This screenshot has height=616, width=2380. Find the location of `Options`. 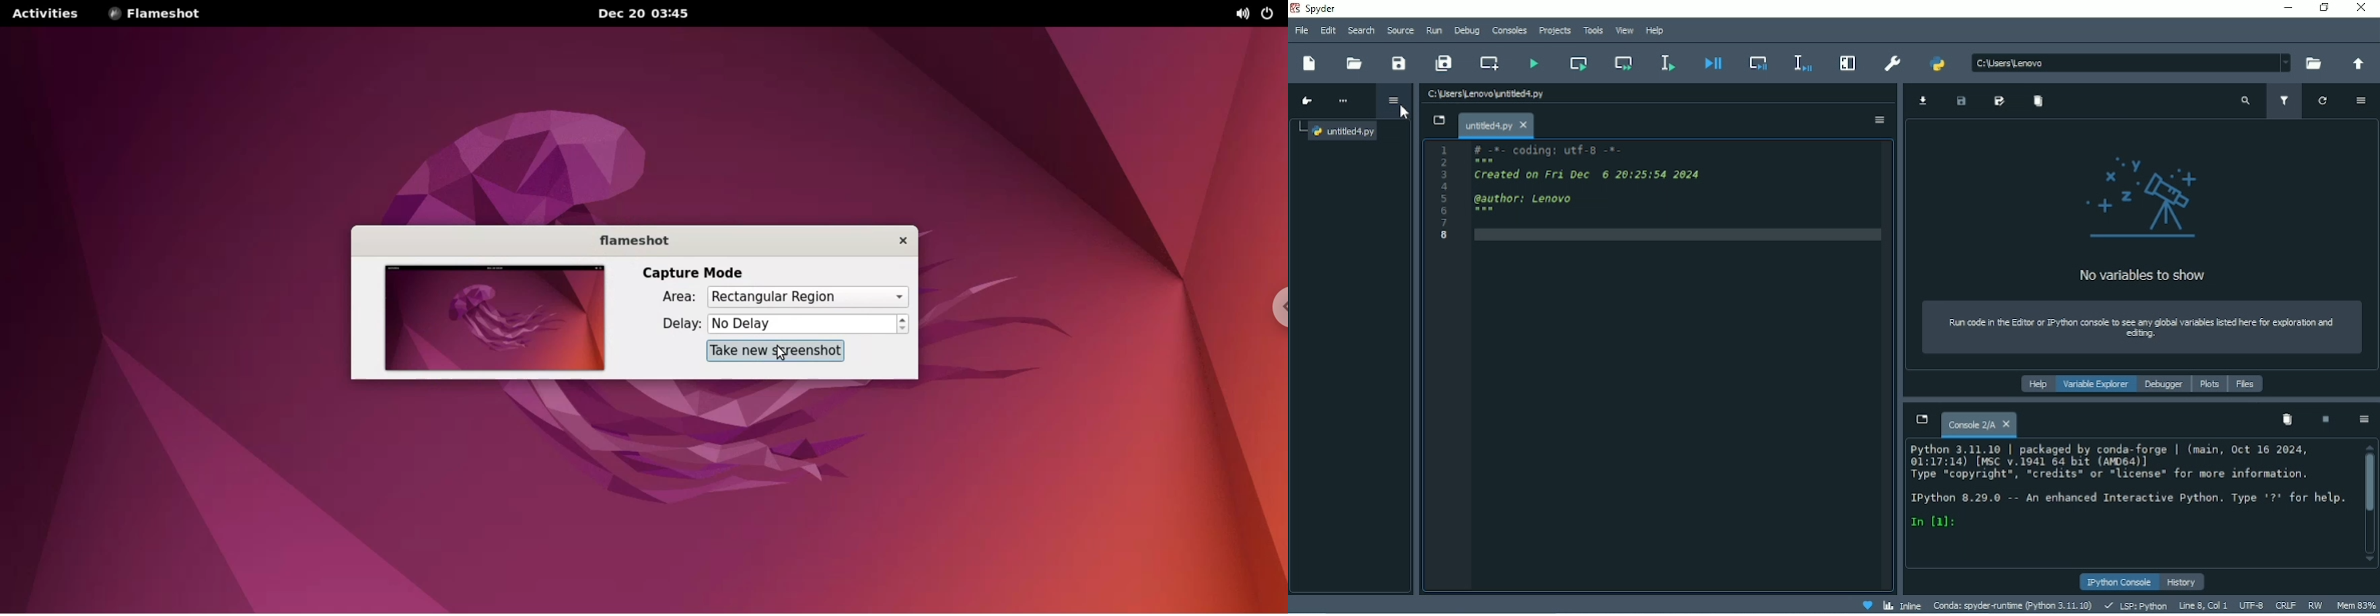

Options is located at coordinates (1880, 120).